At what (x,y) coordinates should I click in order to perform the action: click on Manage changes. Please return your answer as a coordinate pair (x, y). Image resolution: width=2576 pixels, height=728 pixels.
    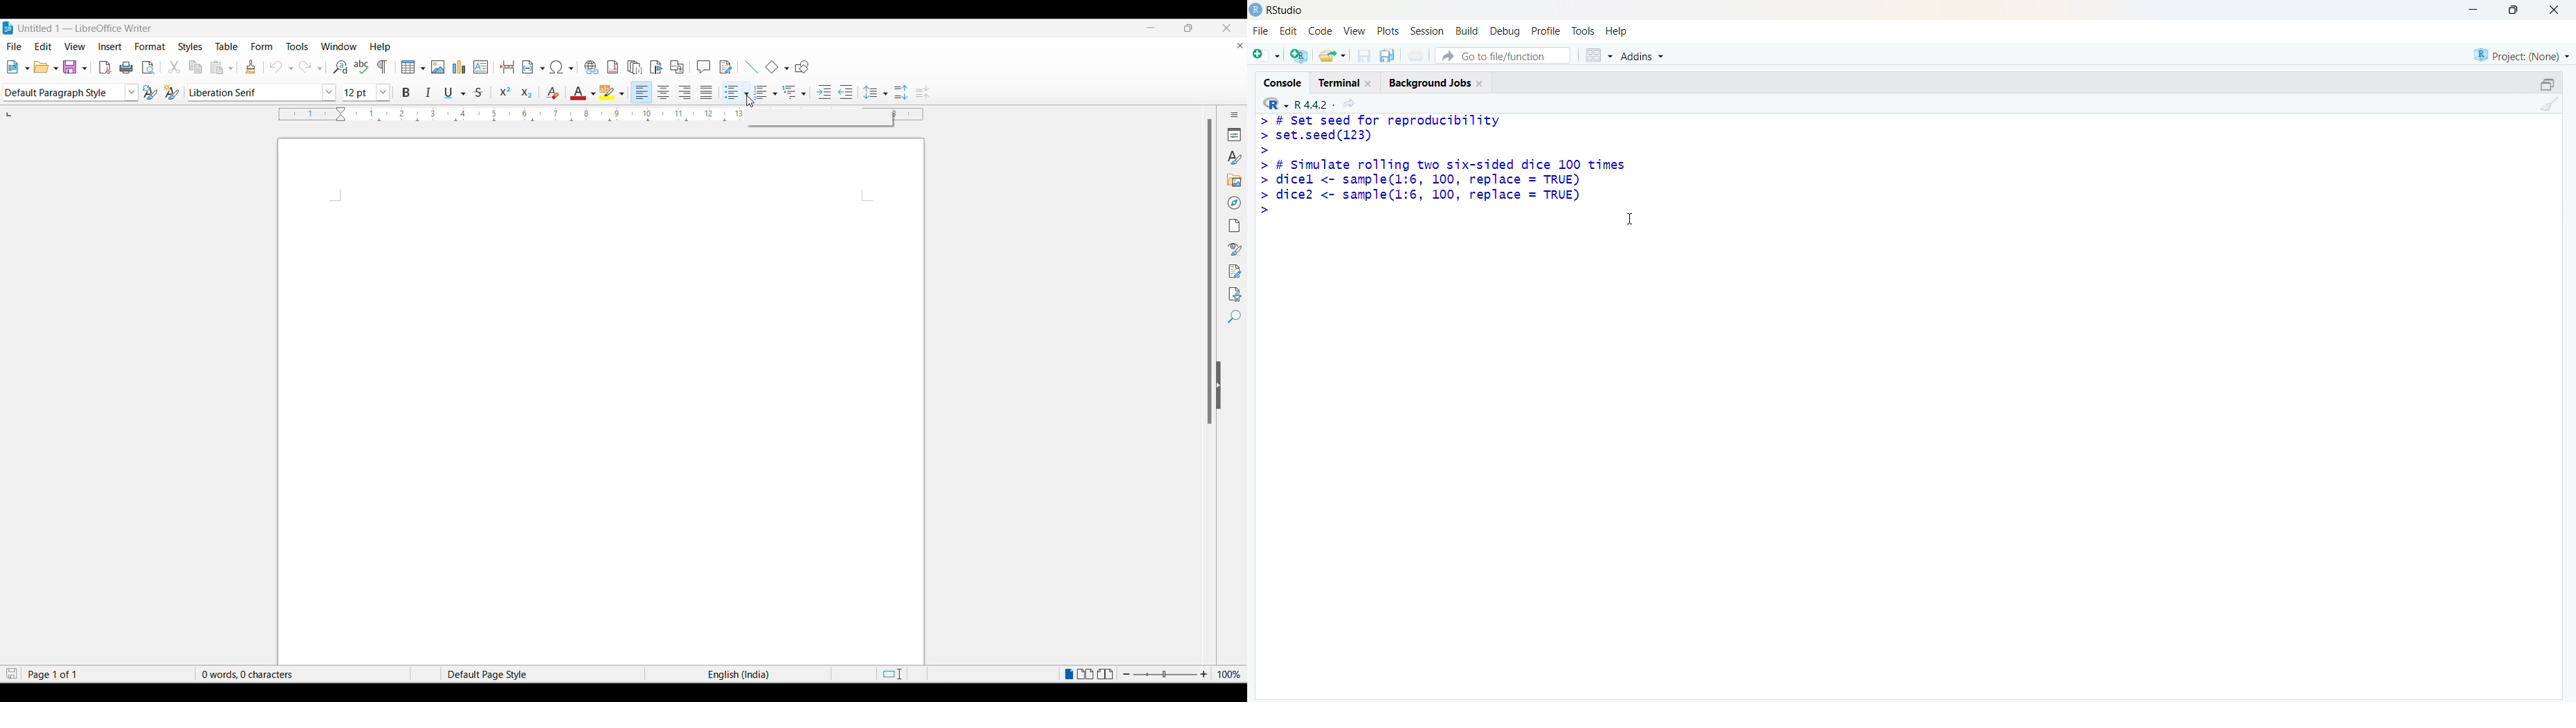
    Looking at the image, I should click on (1235, 270).